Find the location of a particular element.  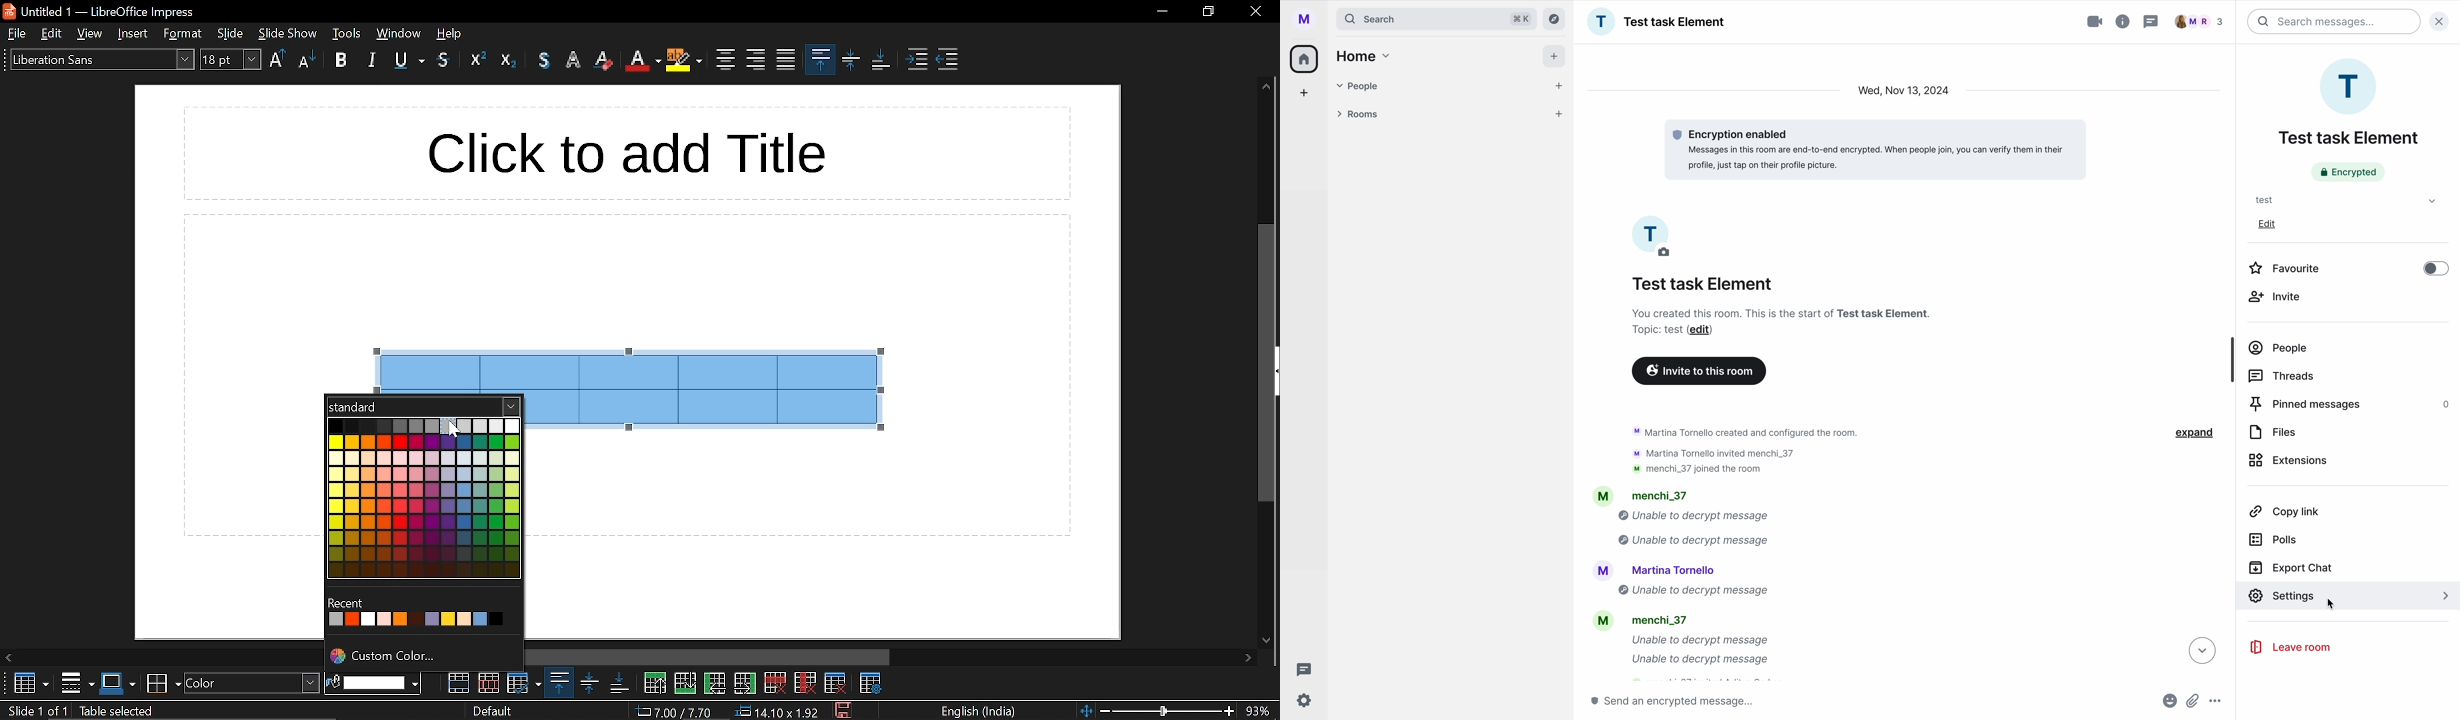

disable favourite option is located at coordinates (2349, 267).